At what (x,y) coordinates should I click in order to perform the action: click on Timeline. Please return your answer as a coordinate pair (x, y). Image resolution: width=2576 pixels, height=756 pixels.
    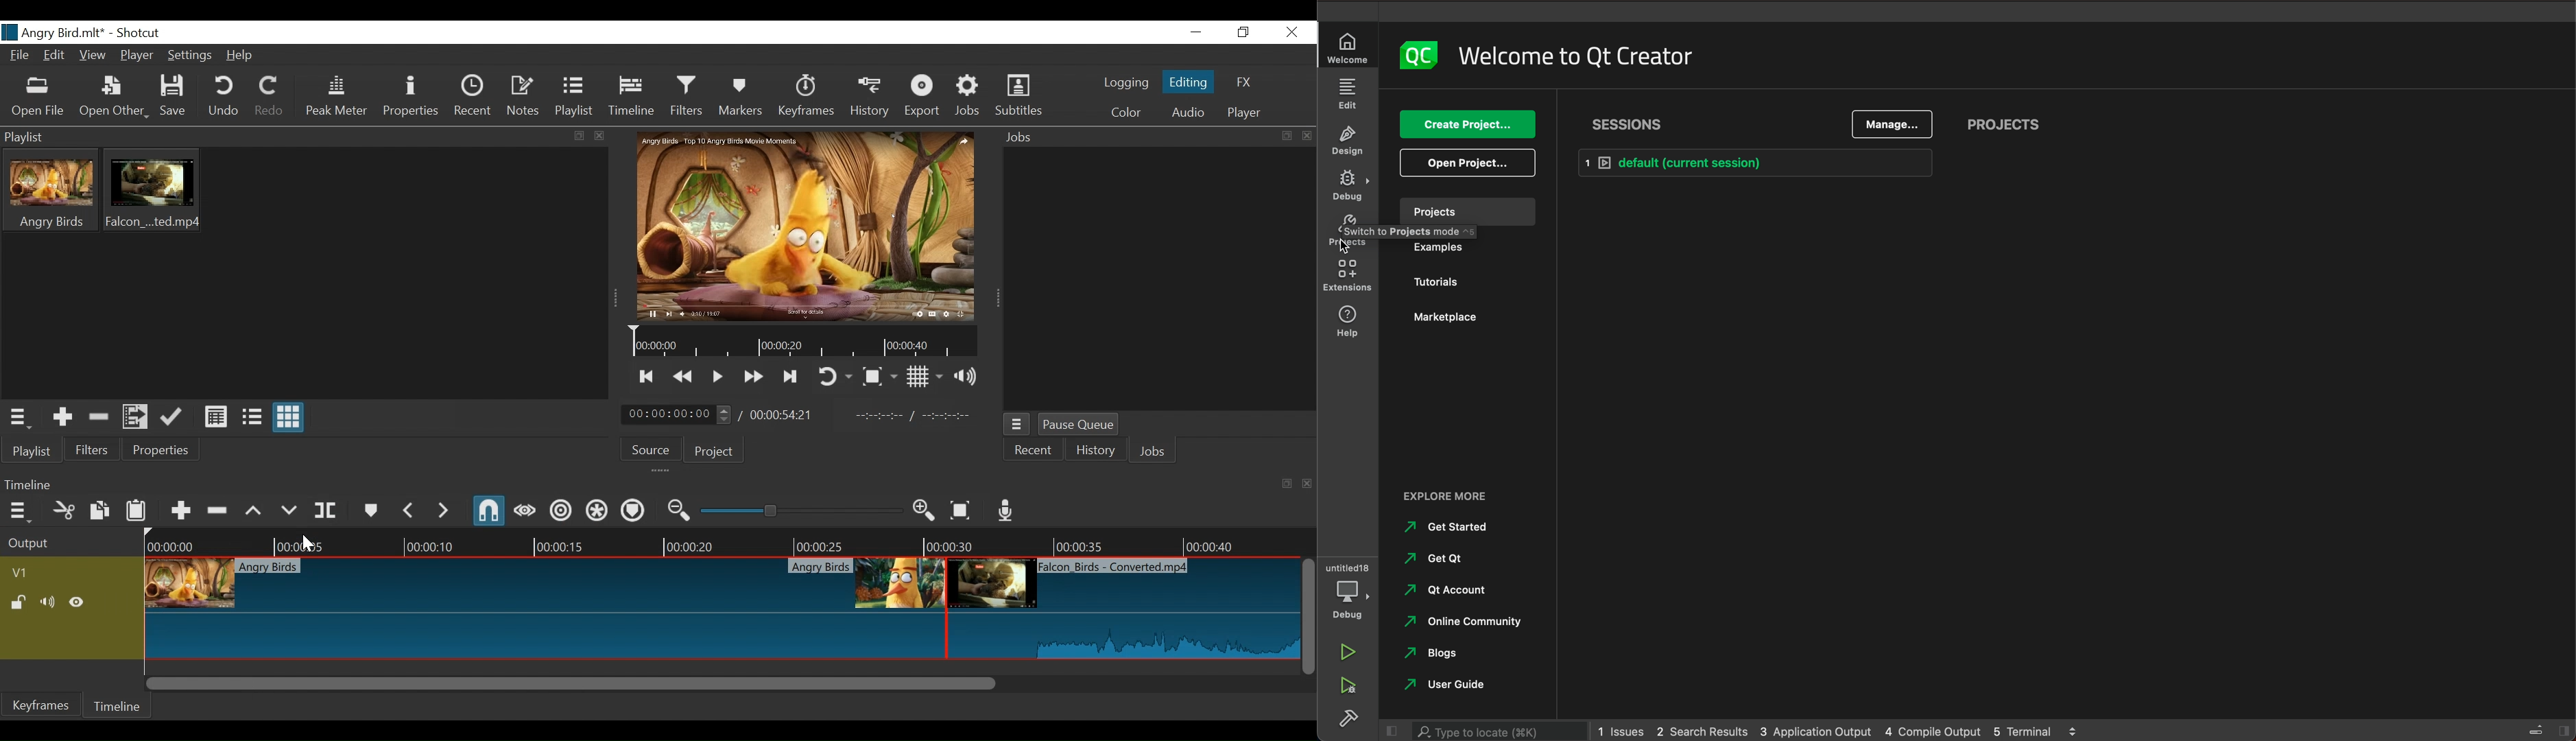
    Looking at the image, I should click on (429, 543).